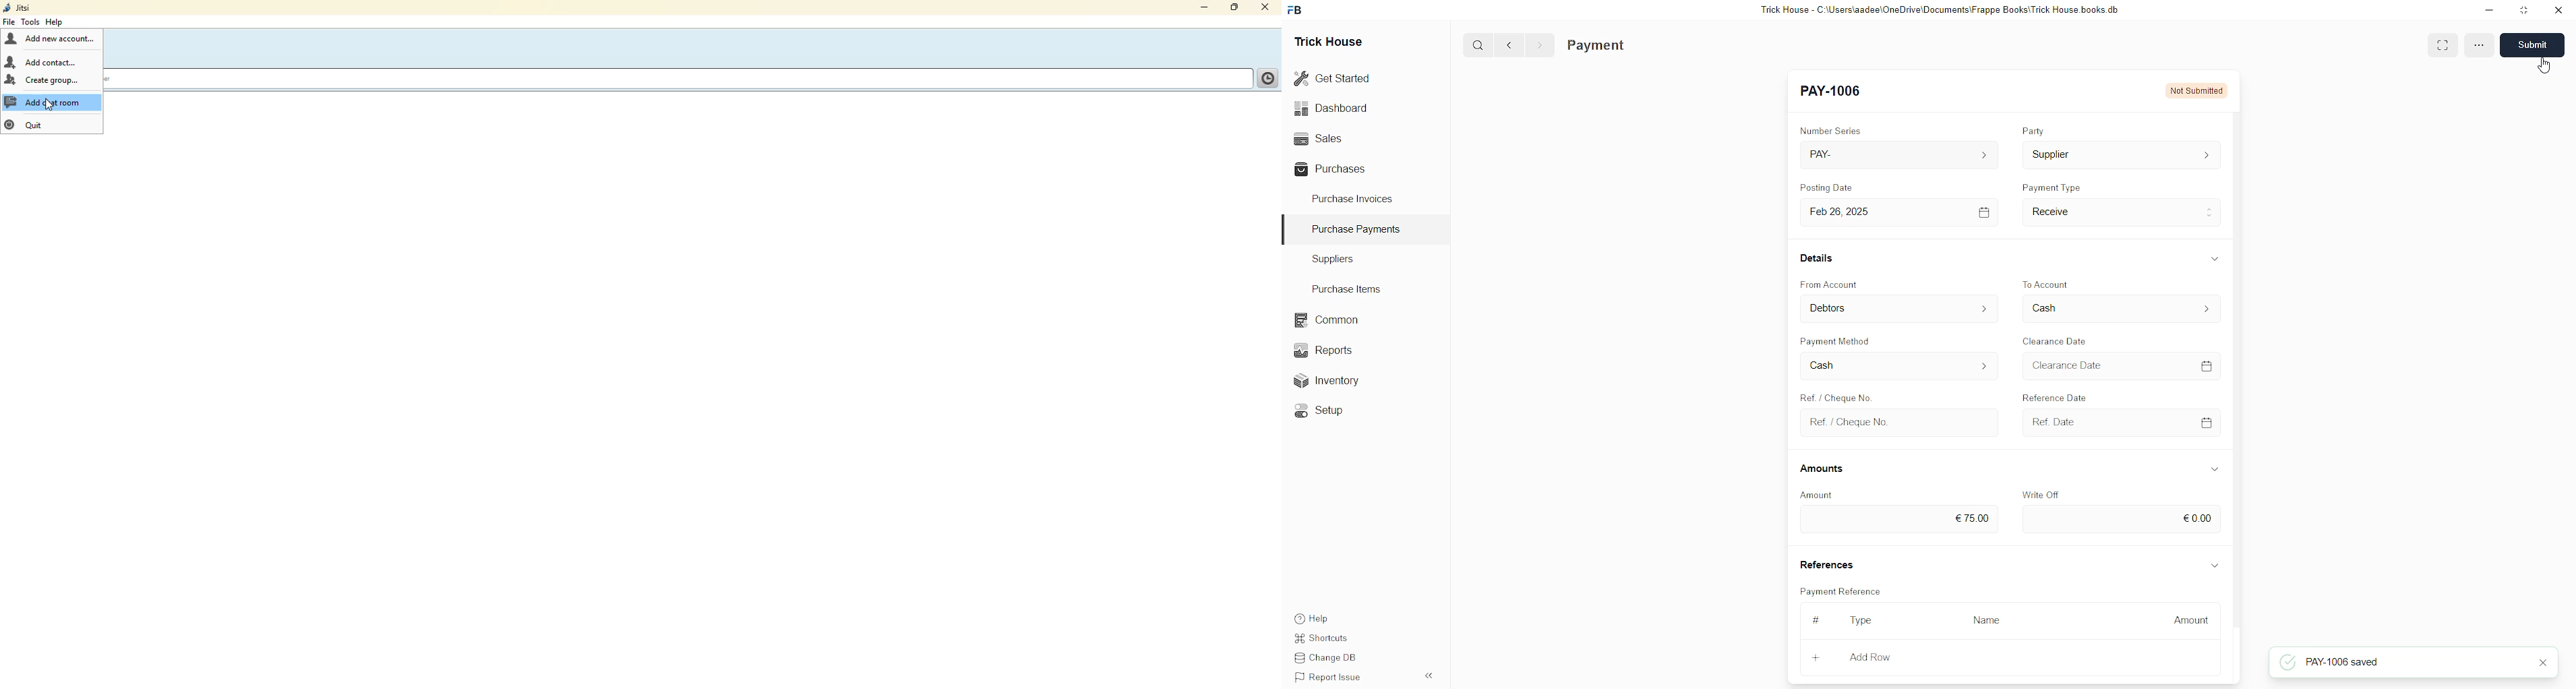 The width and height of the screenshot is (2576, 700). What do you see at coordinates (1539, 45) in the screenshot?
I see `forward` at bounding box center [1539, 45].